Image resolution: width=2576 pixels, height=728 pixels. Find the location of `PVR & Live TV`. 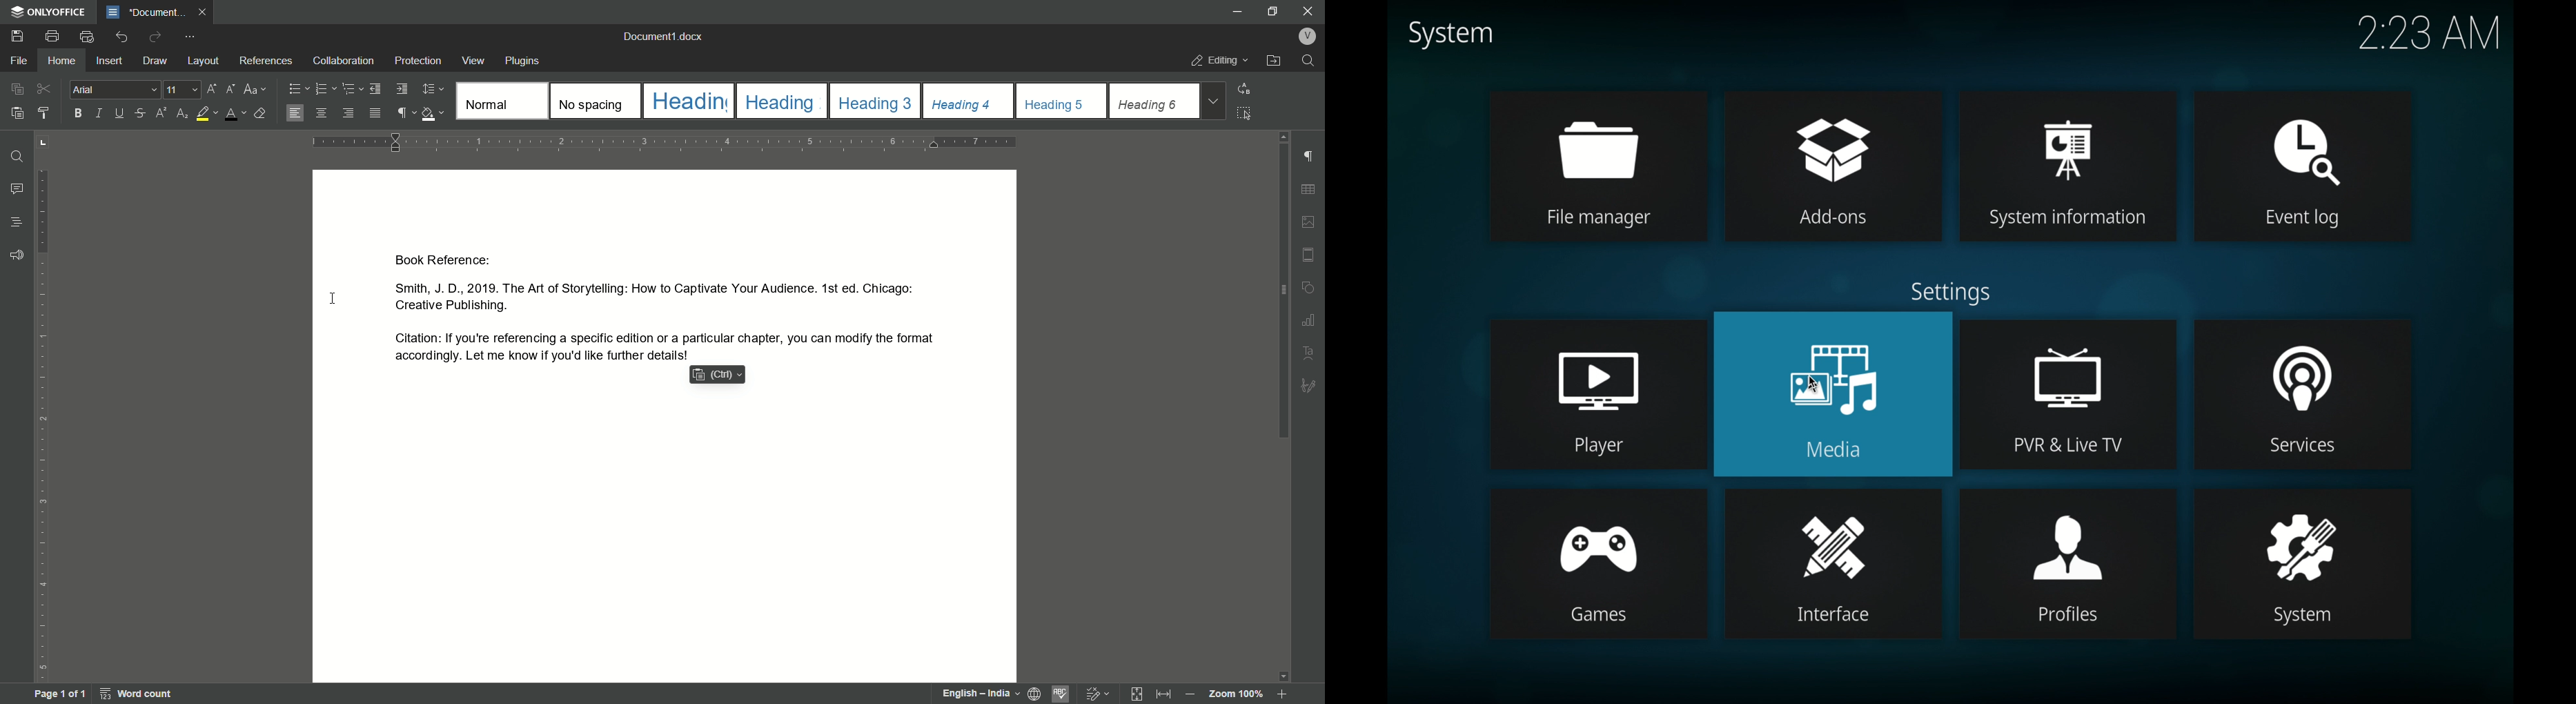

PVR & Live TV is located at coordinates (2069, 445).